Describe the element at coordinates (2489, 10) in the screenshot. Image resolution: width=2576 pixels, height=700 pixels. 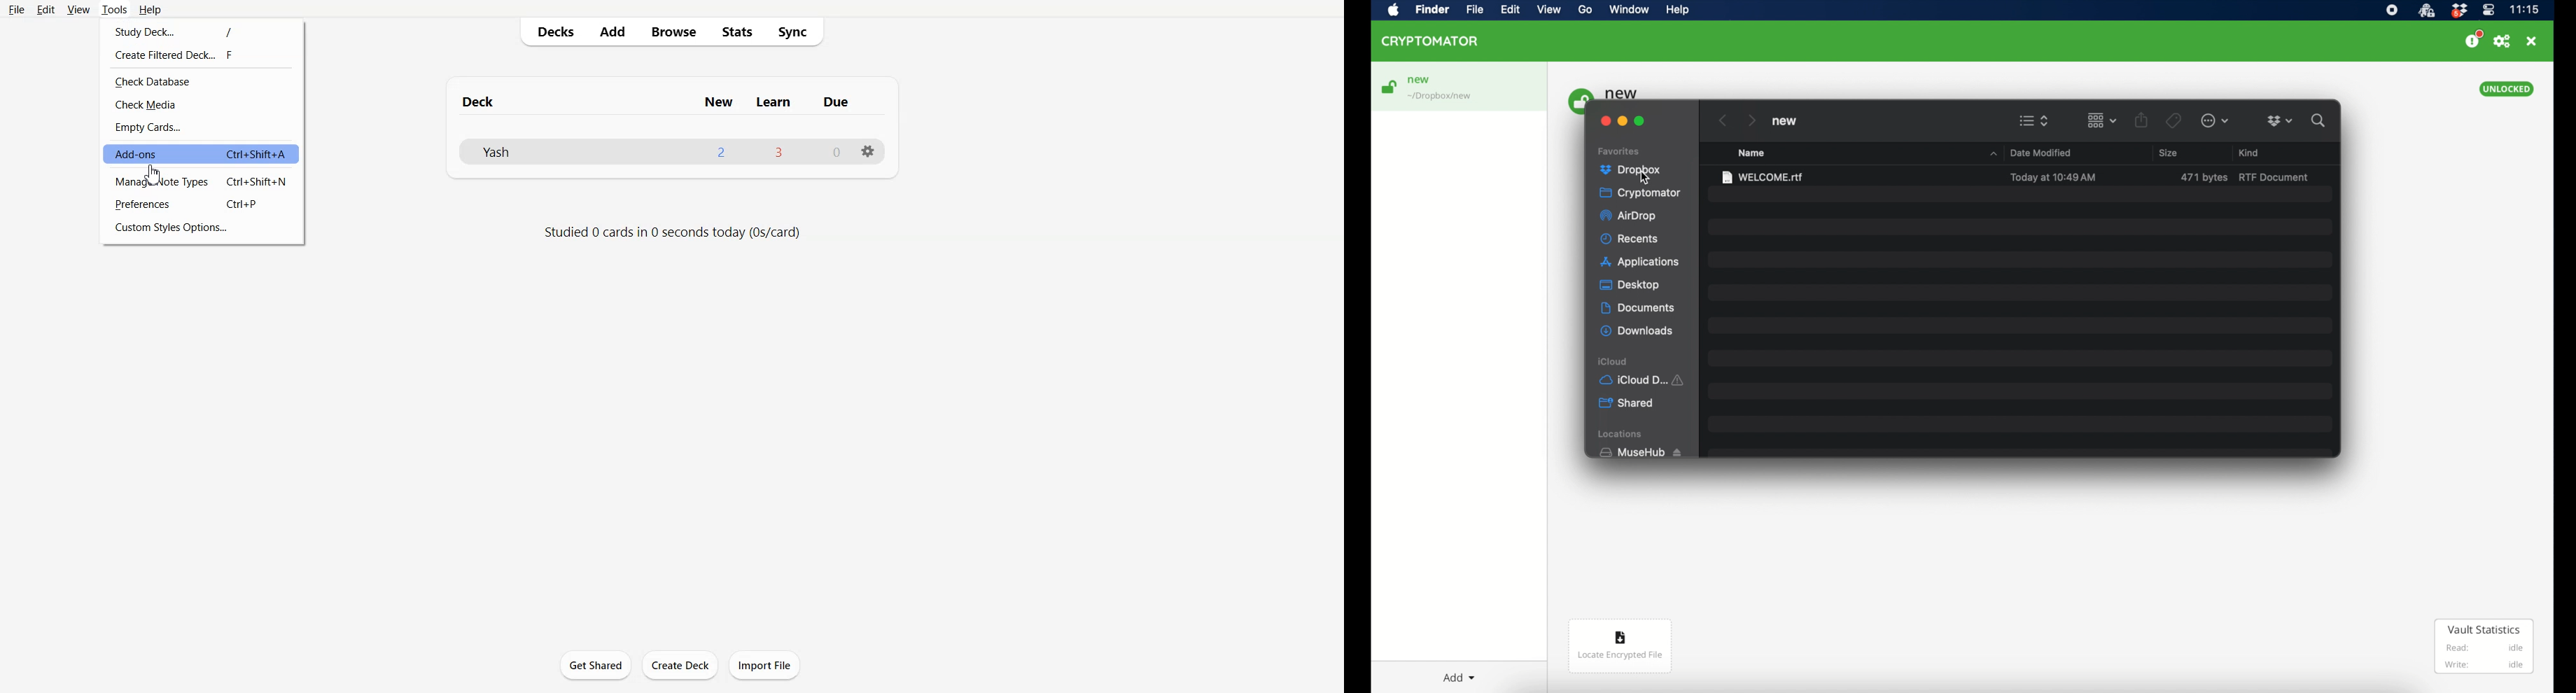
I see `control center` at that location.